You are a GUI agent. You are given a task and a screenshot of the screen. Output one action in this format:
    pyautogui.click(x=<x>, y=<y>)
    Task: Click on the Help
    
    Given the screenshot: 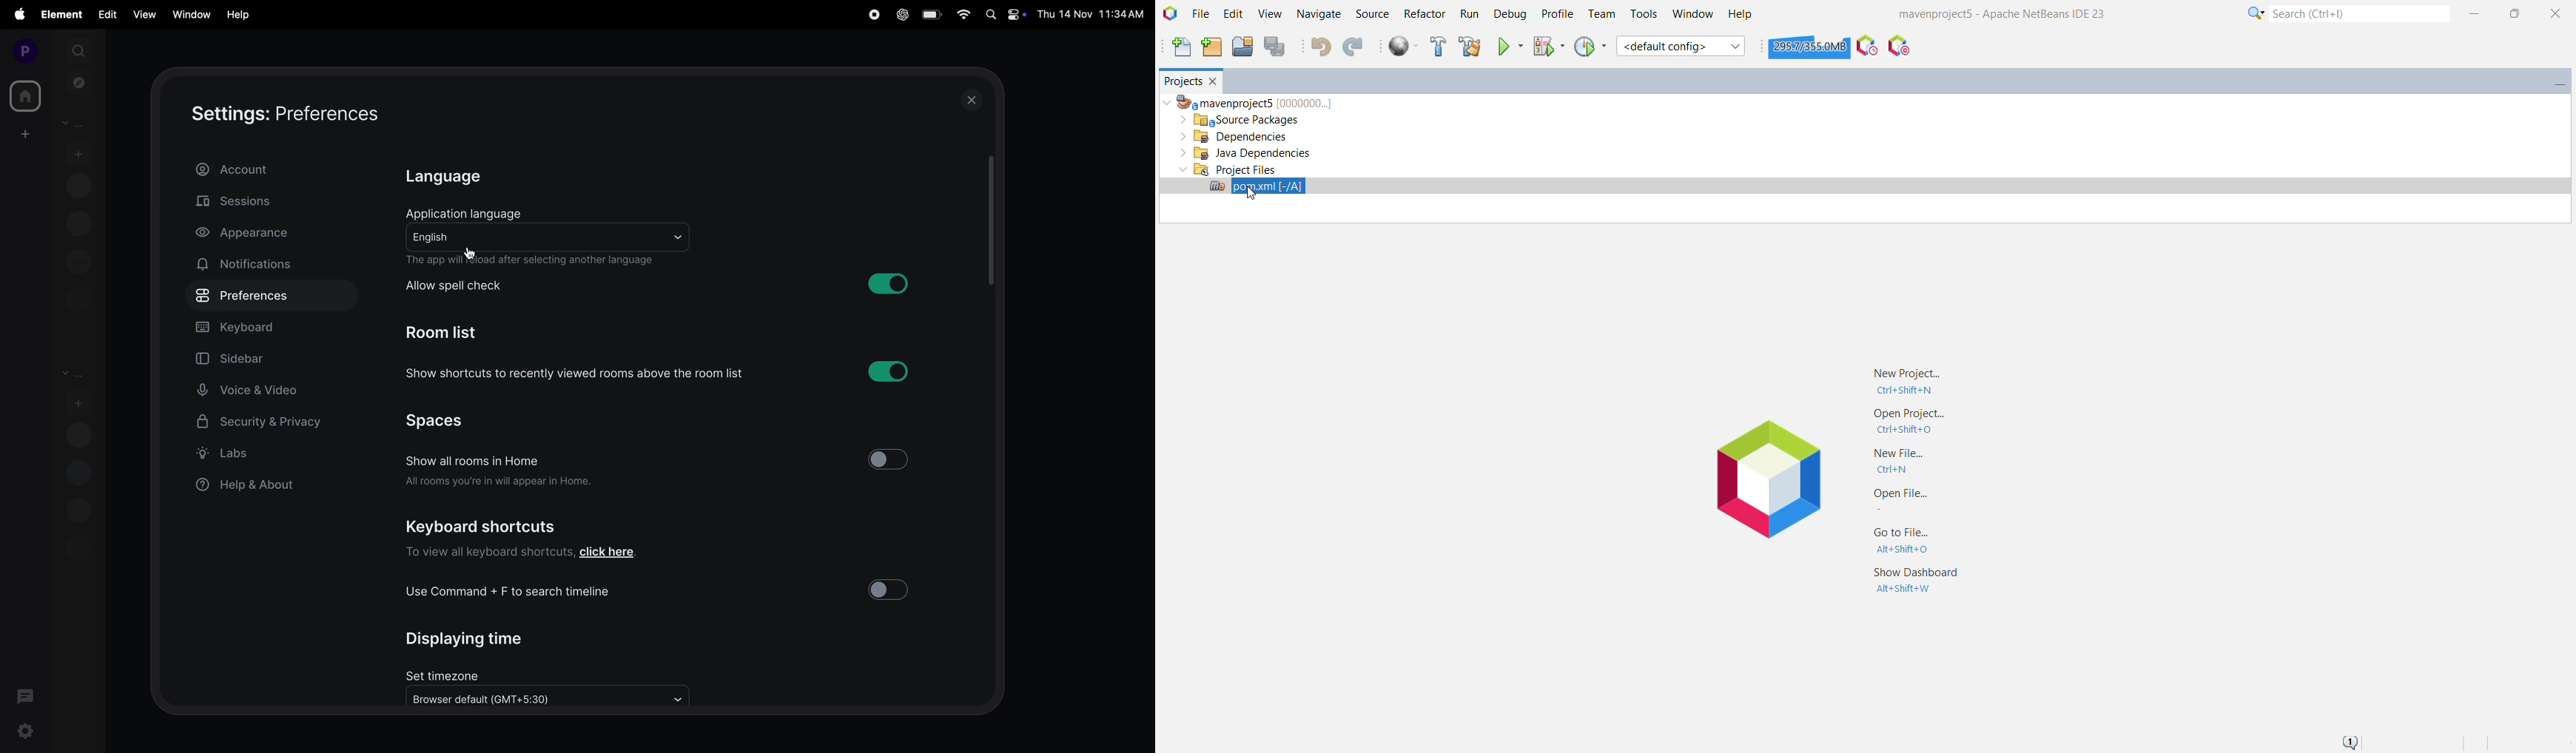 What is the action you would take?
    pyautogui.click(x=1744, y=15)
    